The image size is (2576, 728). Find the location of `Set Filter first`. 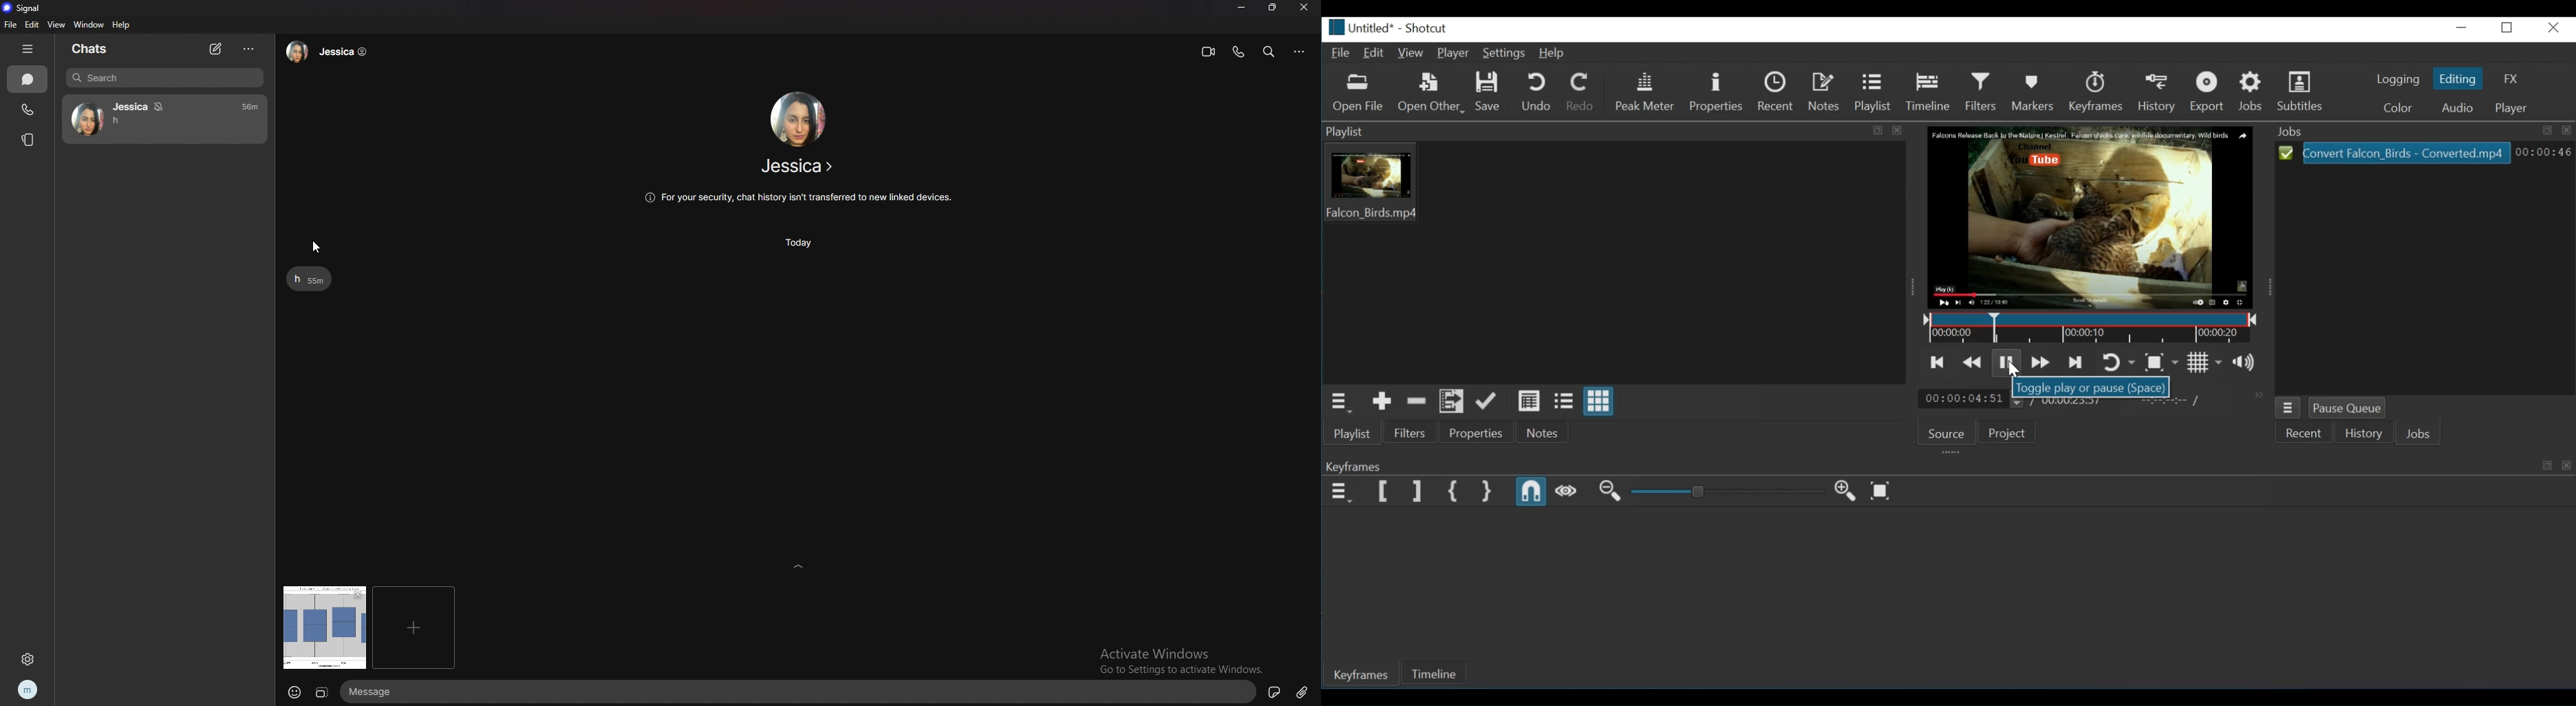

Set Filter first is located at coordinates (1381, 492).